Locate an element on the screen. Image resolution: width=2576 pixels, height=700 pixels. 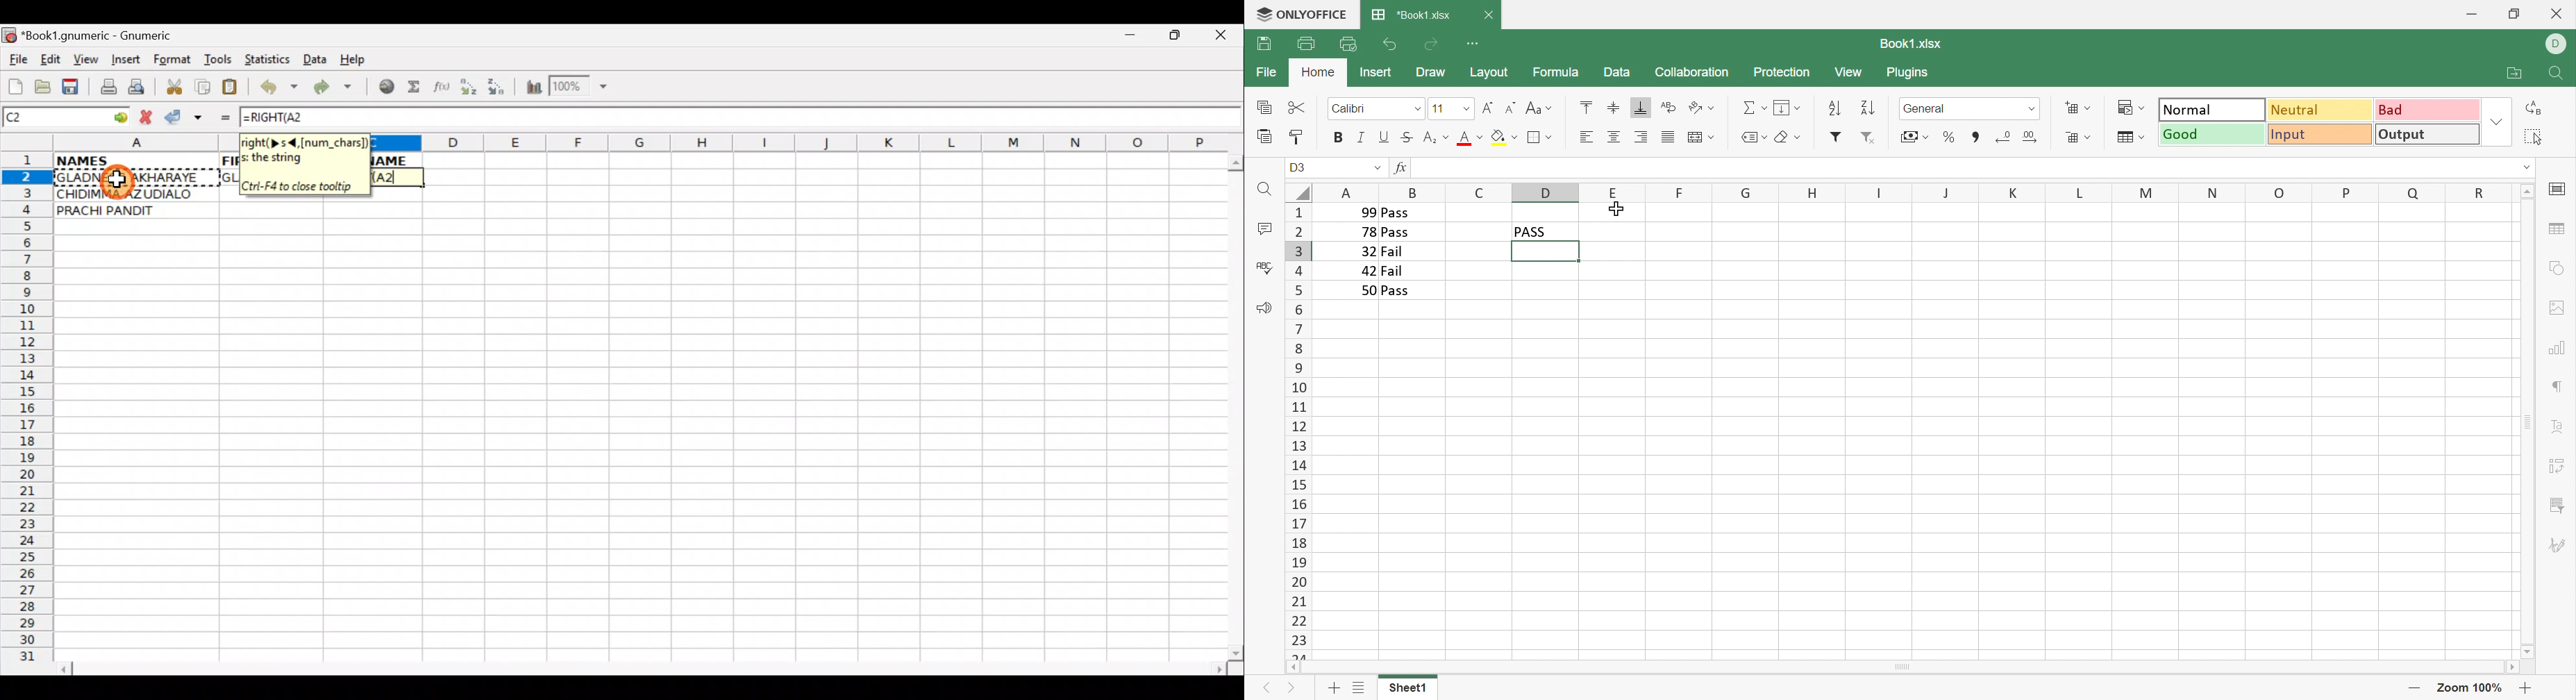
Fill is located at coordinates (1787, 108).